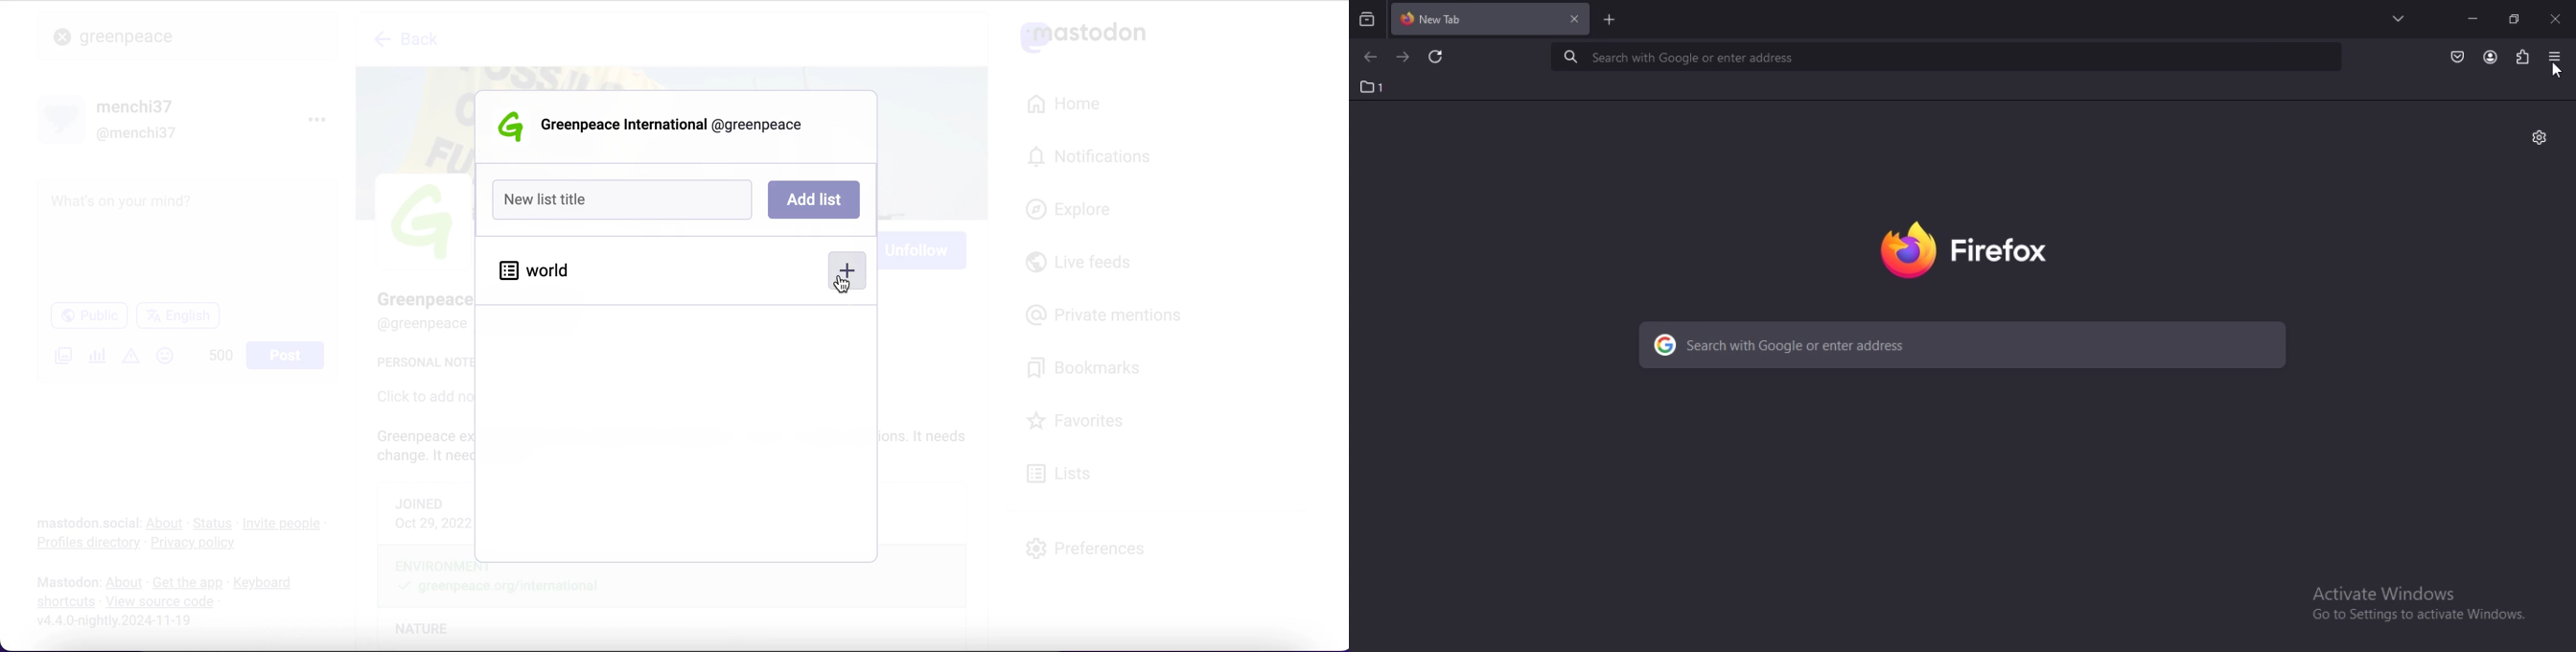  I want to click on close tab, so click(1571, 19).